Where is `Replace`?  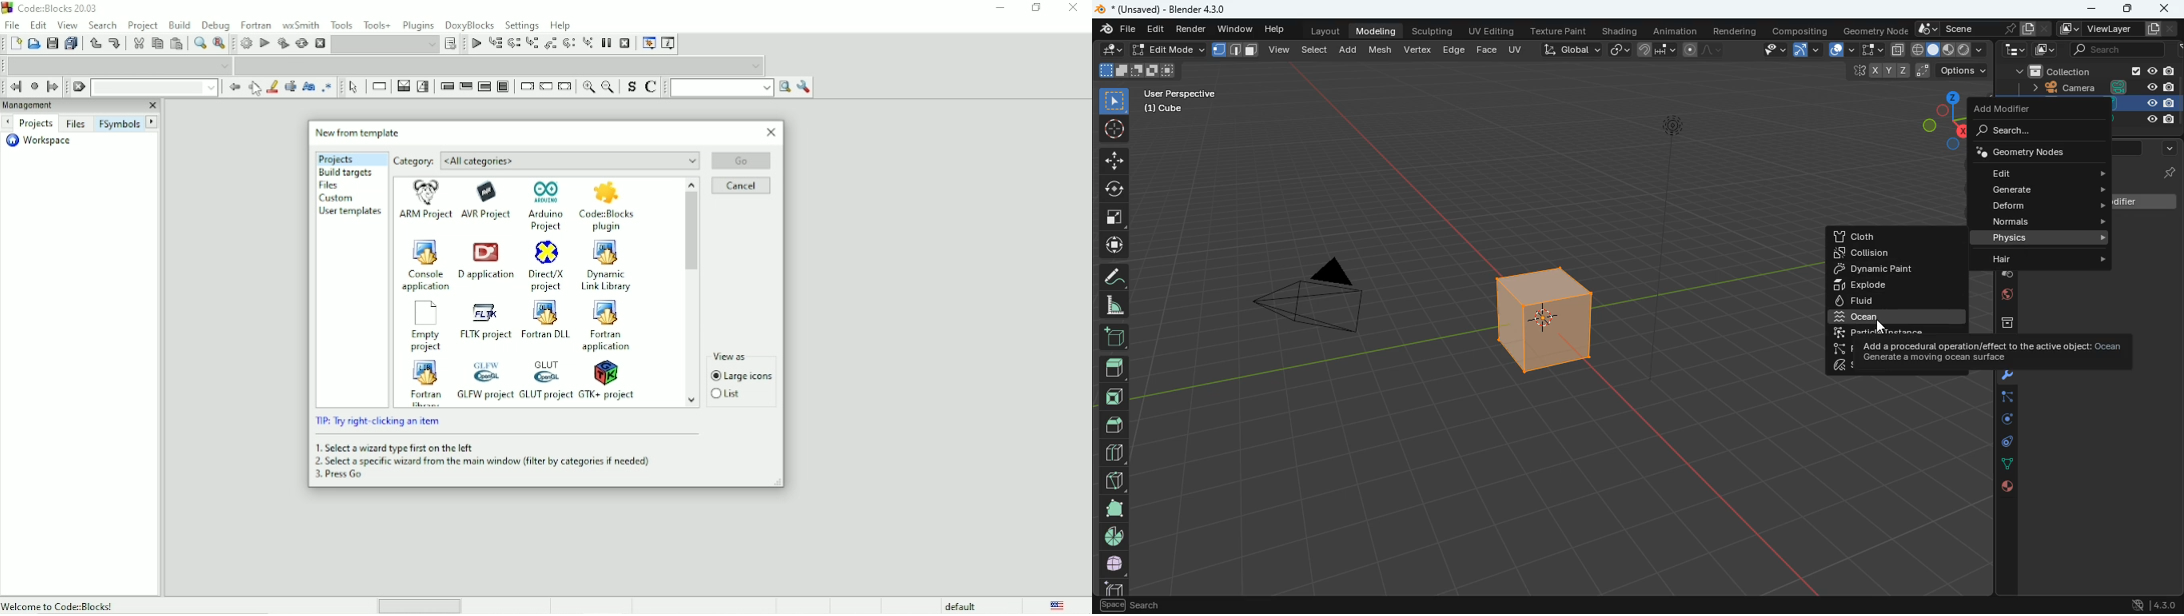
Replace is located at coordinates (219, 44).